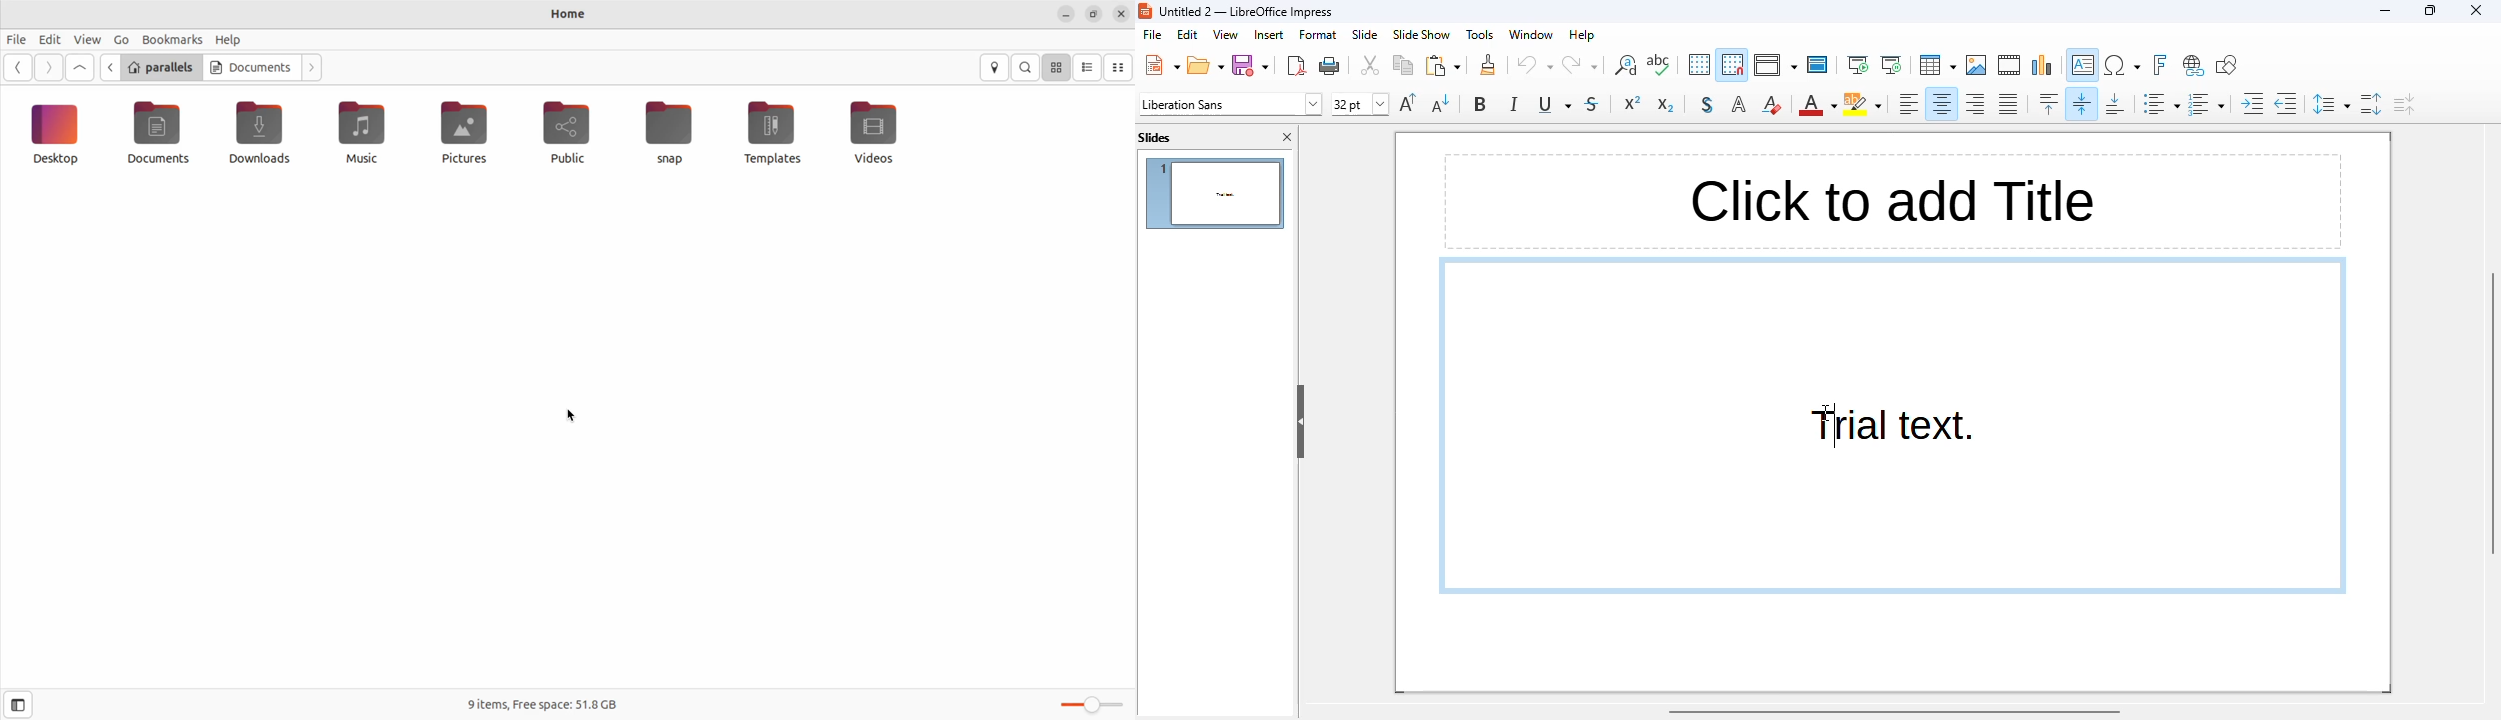 Image resolution: width=2520 pixels, height=728 pixels. I want to click on Print, so click(1330, 66).